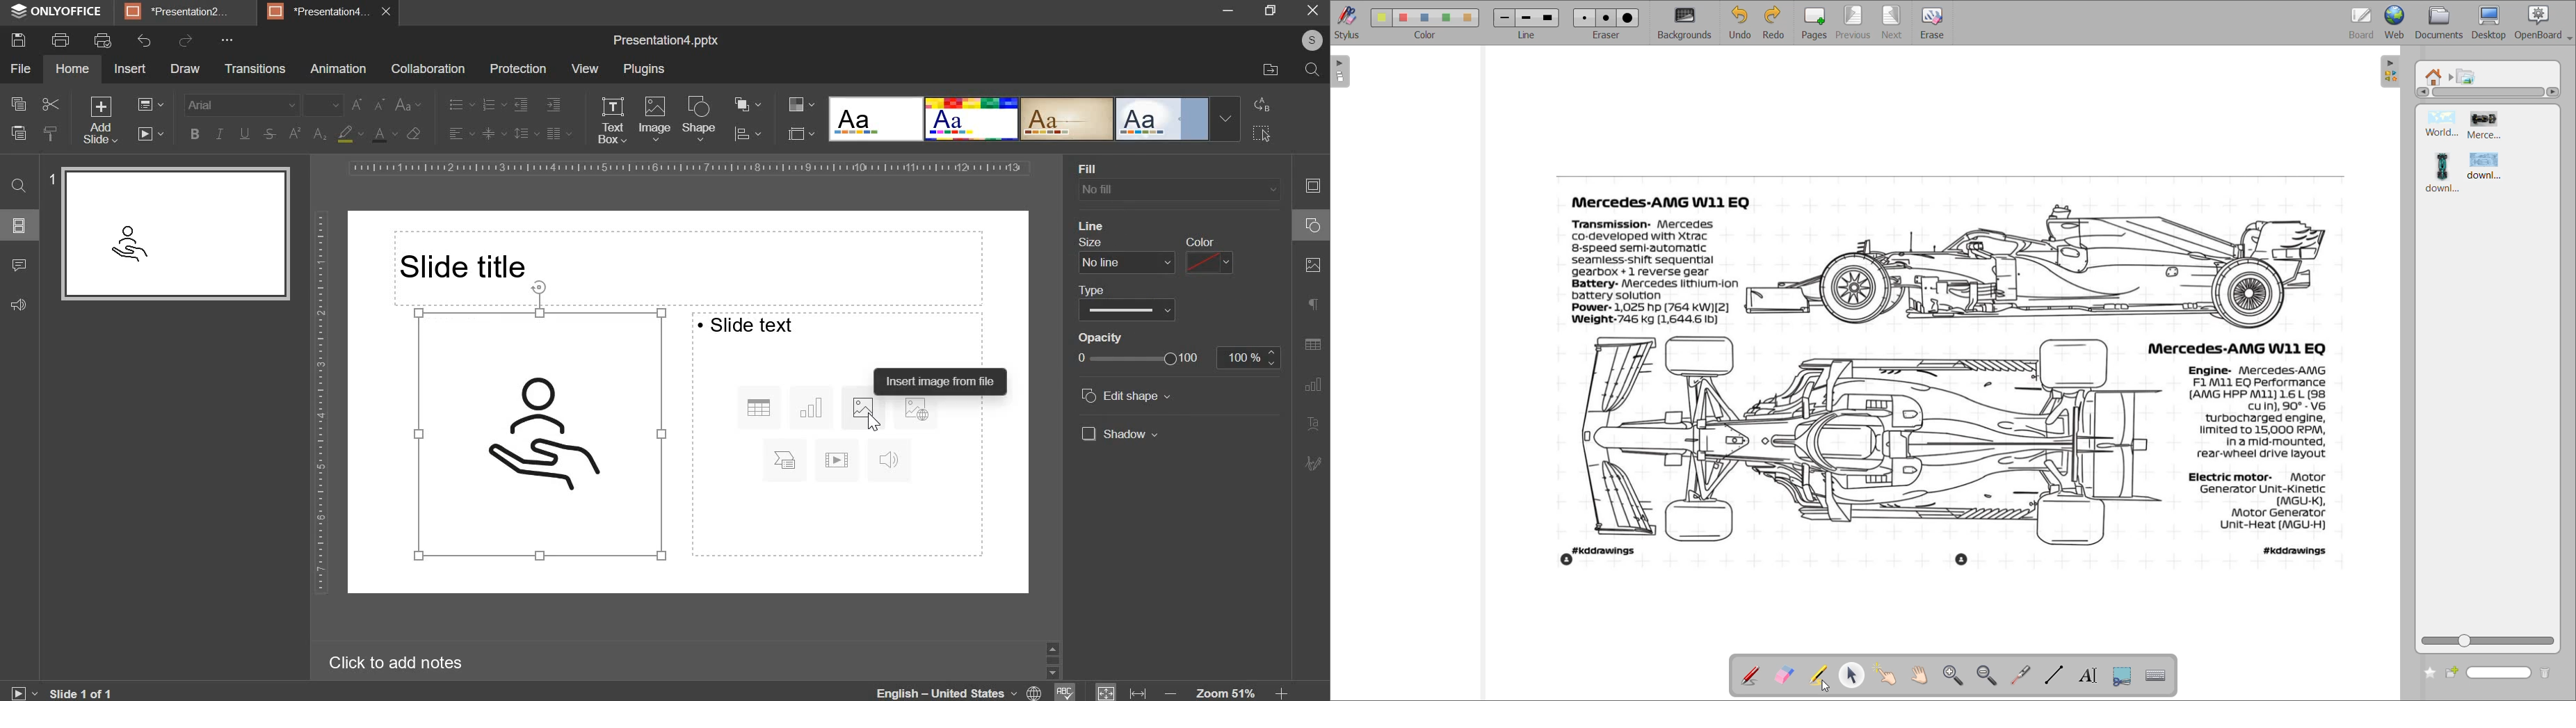 The width and height of the screenshot is (2576, 728). I want to click on underline, so click(244, 133).